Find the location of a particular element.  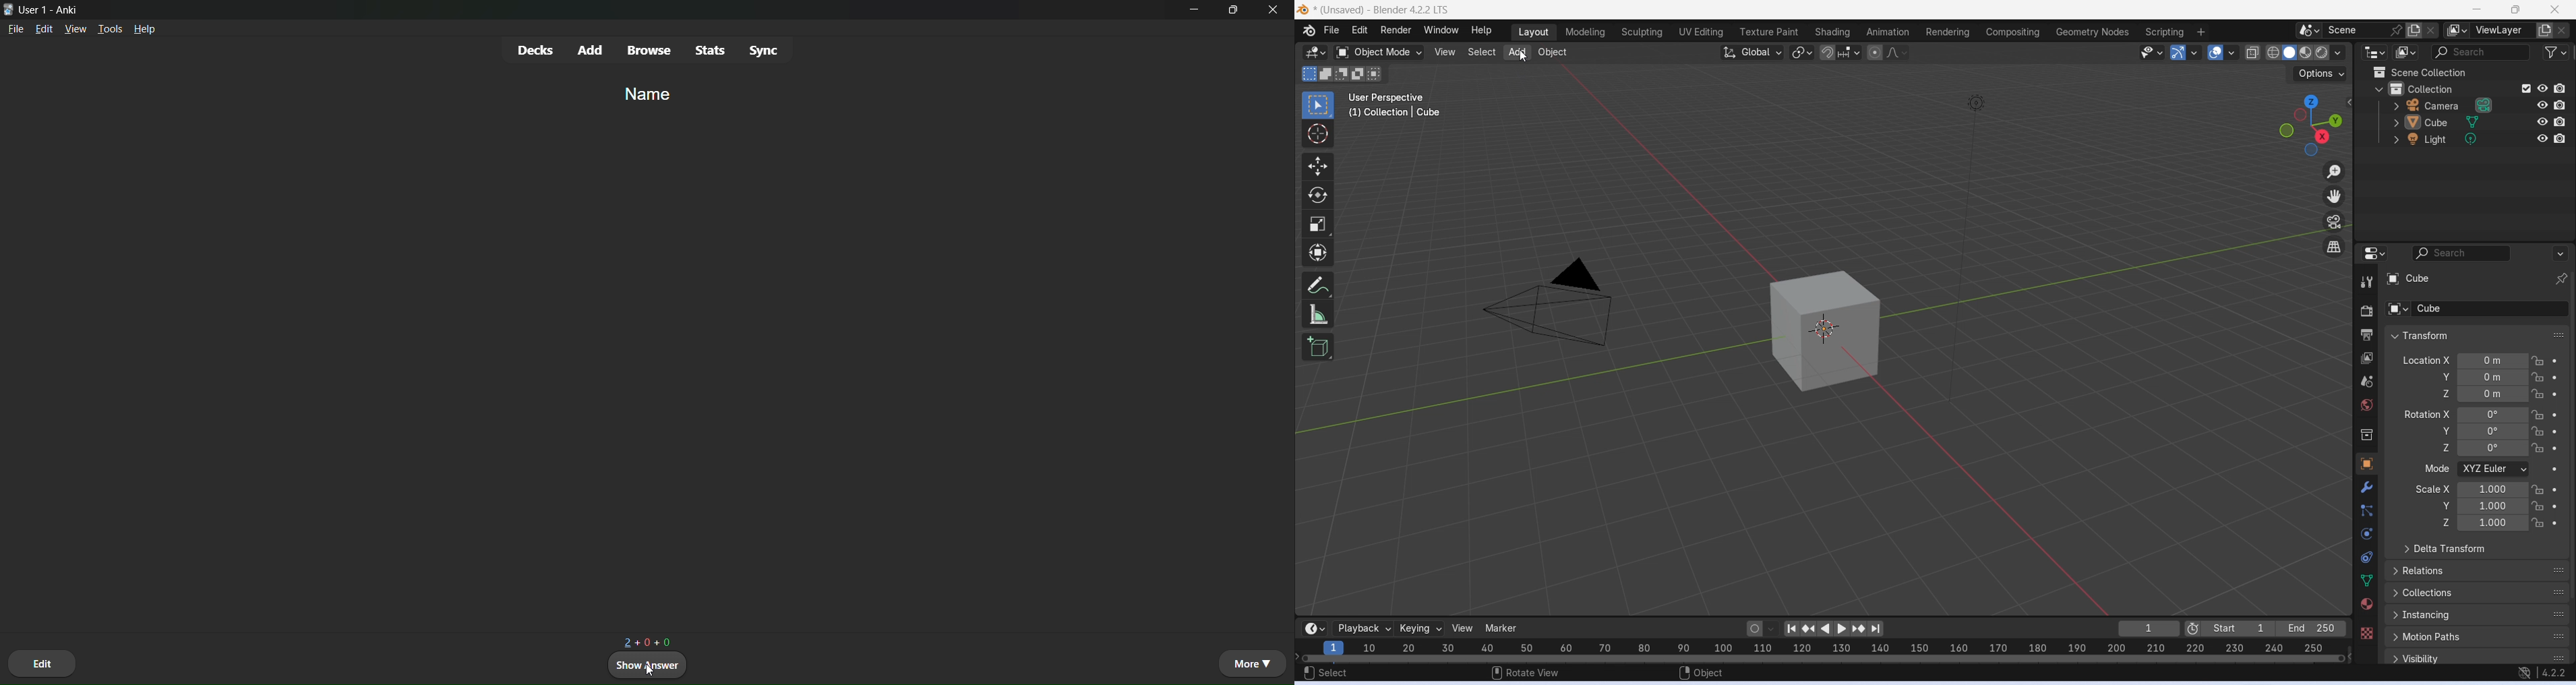

Cube is located at coordinates (2476, 308).